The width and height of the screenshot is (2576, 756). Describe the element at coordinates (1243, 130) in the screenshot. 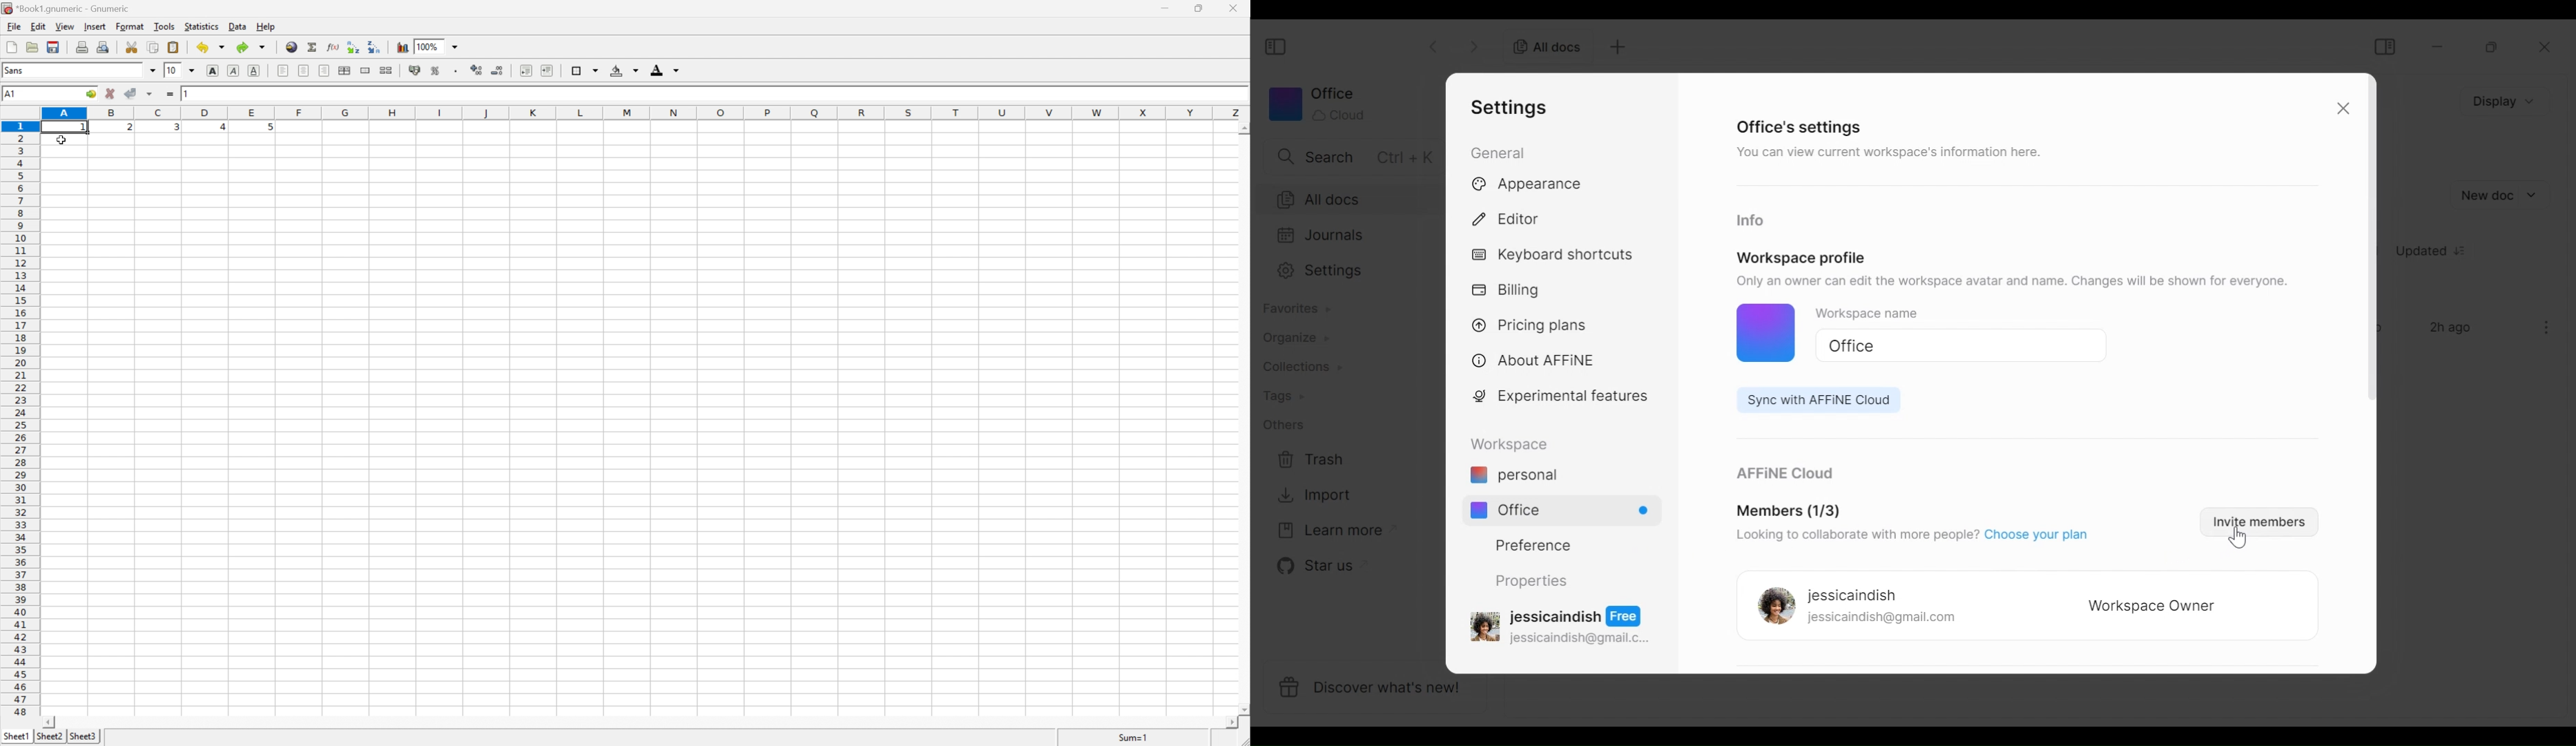

I see `scroll up` at that location.